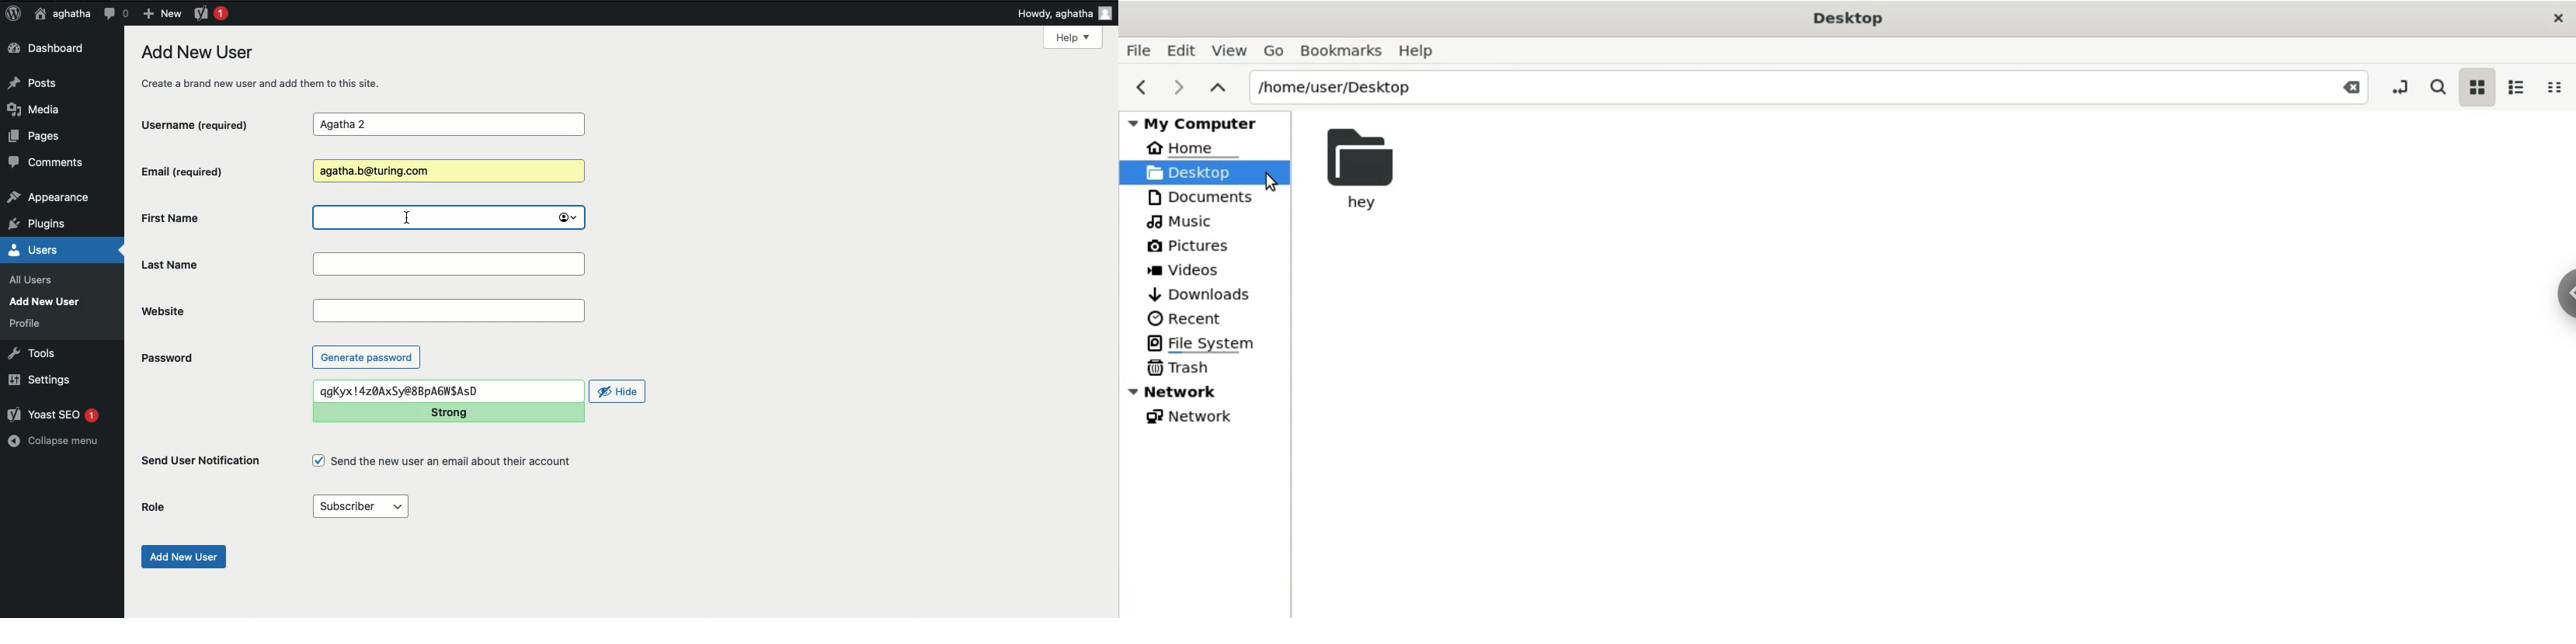 This screenshot has height=644, width=2576. What do you see at coordinates (444, 461) in the screenshot?
I see `Send the new user an email about their account` at bounding box center [444, 461].